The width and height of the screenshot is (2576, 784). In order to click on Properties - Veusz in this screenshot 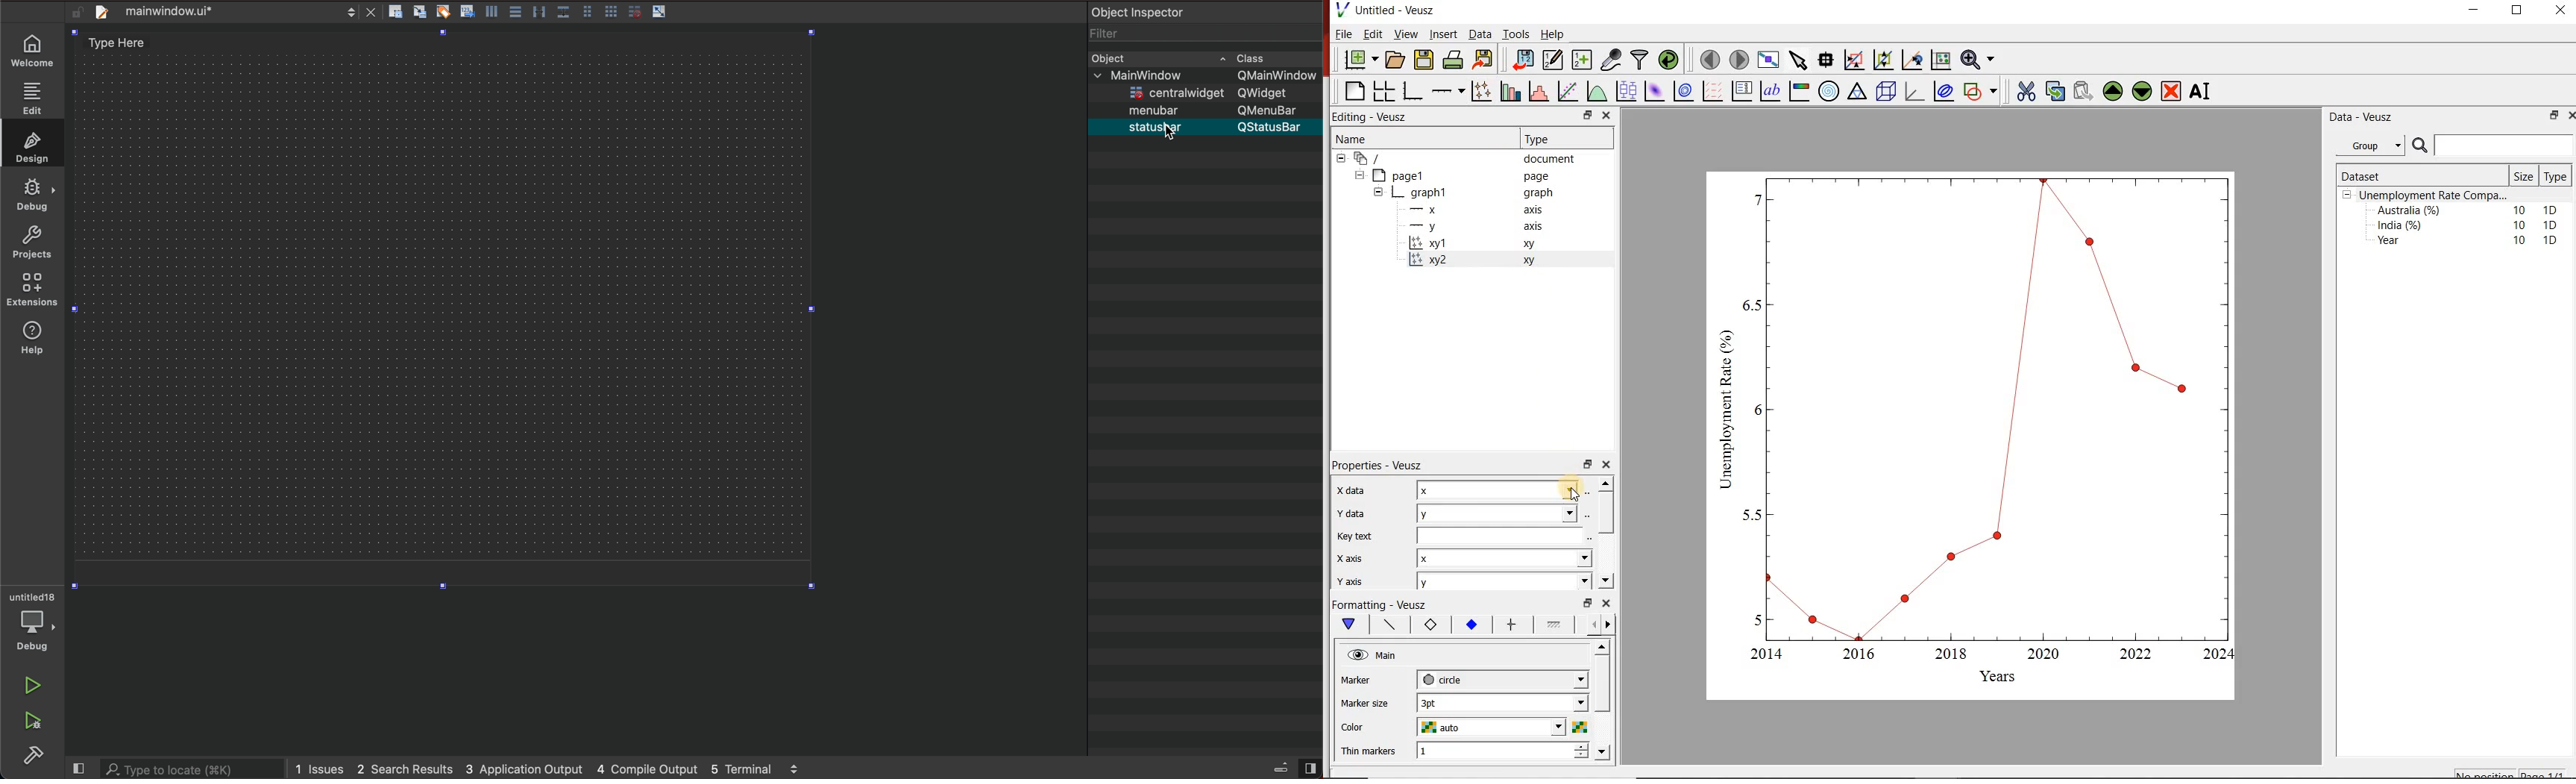, I will do `click(1380, 466)`.